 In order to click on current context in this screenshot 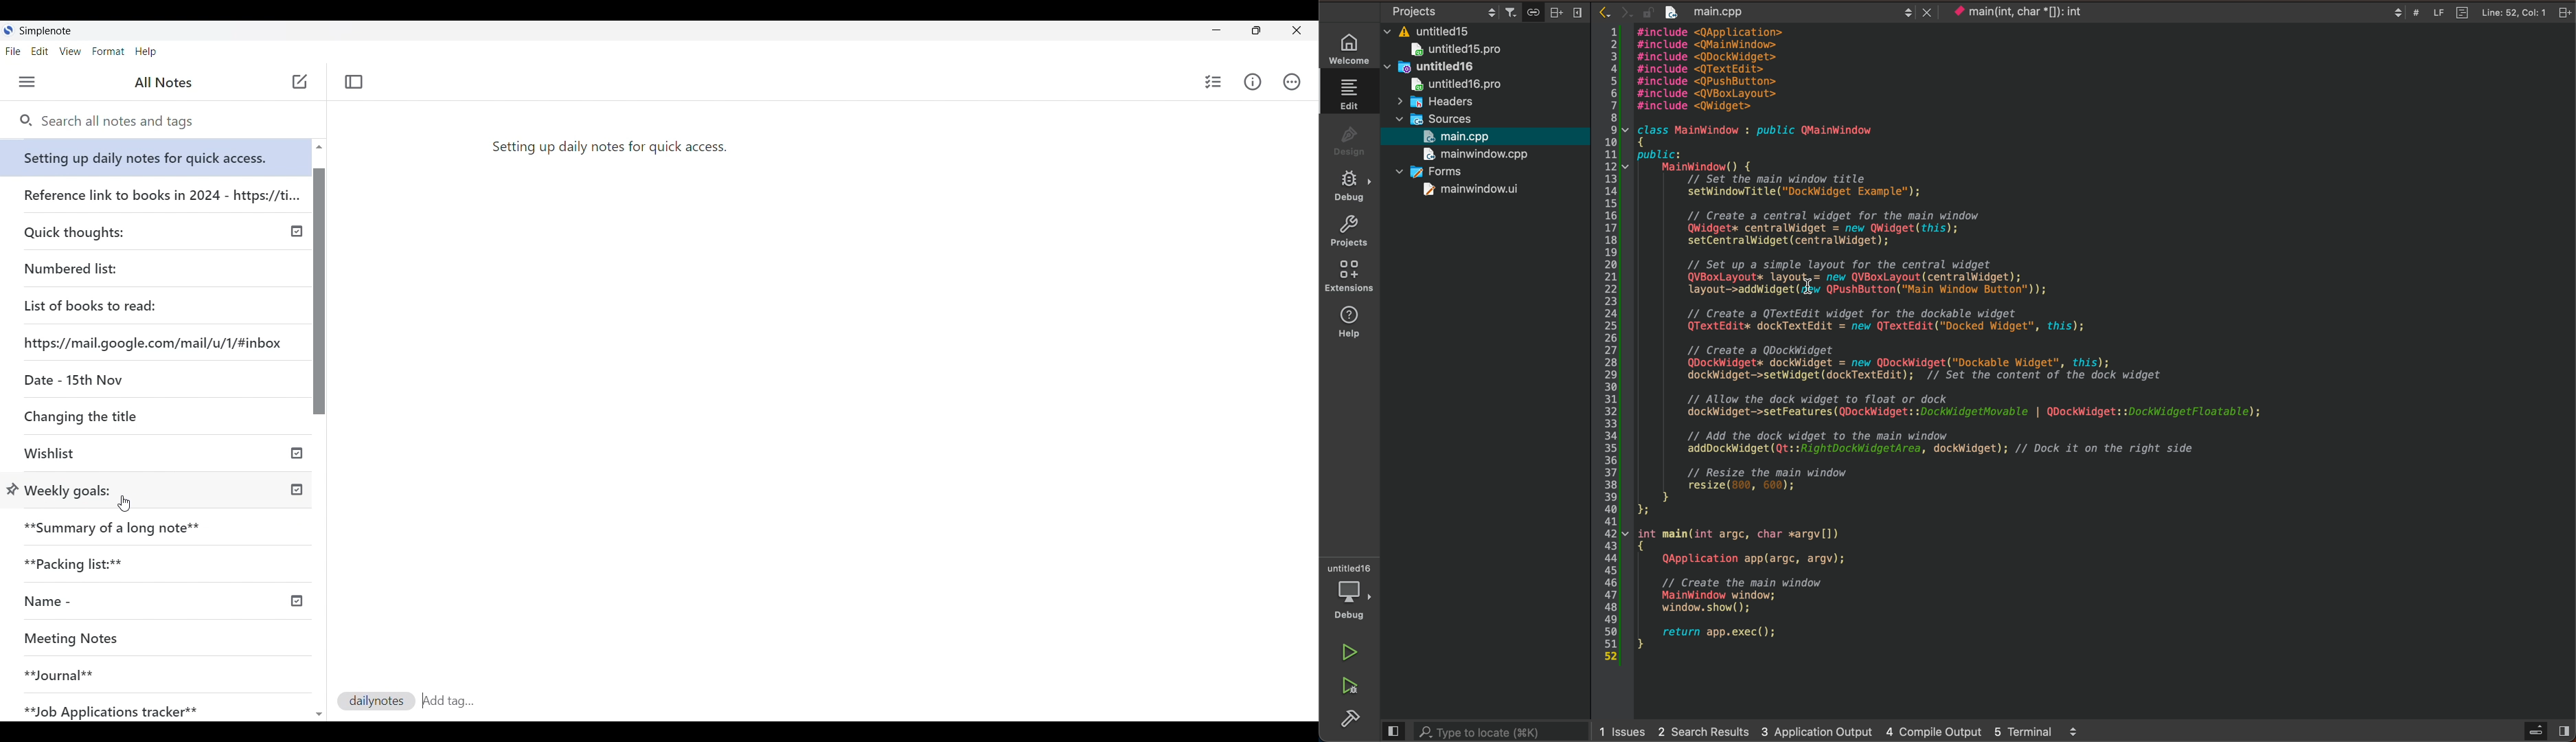, I will do `click(2017, 13)`.